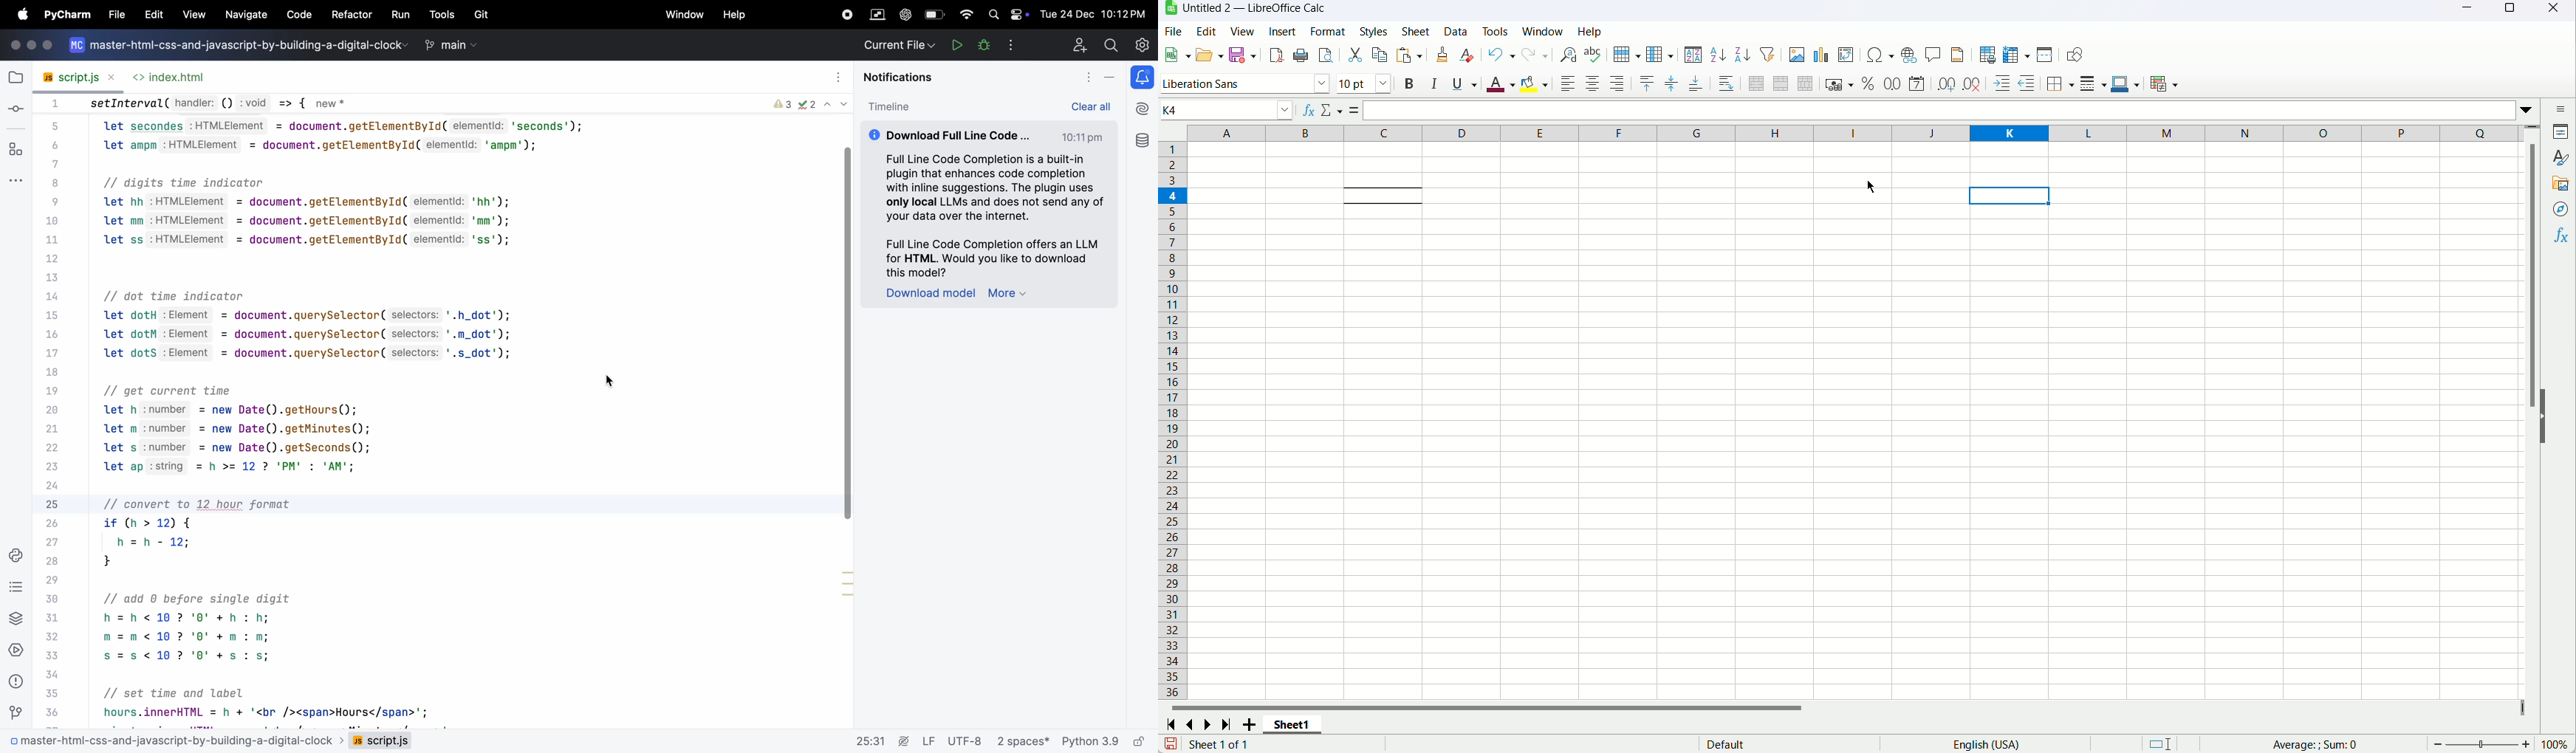 The height and width of the screenshot is (756, 2576). Describe the element at coordinates (1465, 83) in the screenshot. I see `Underline` at that location.